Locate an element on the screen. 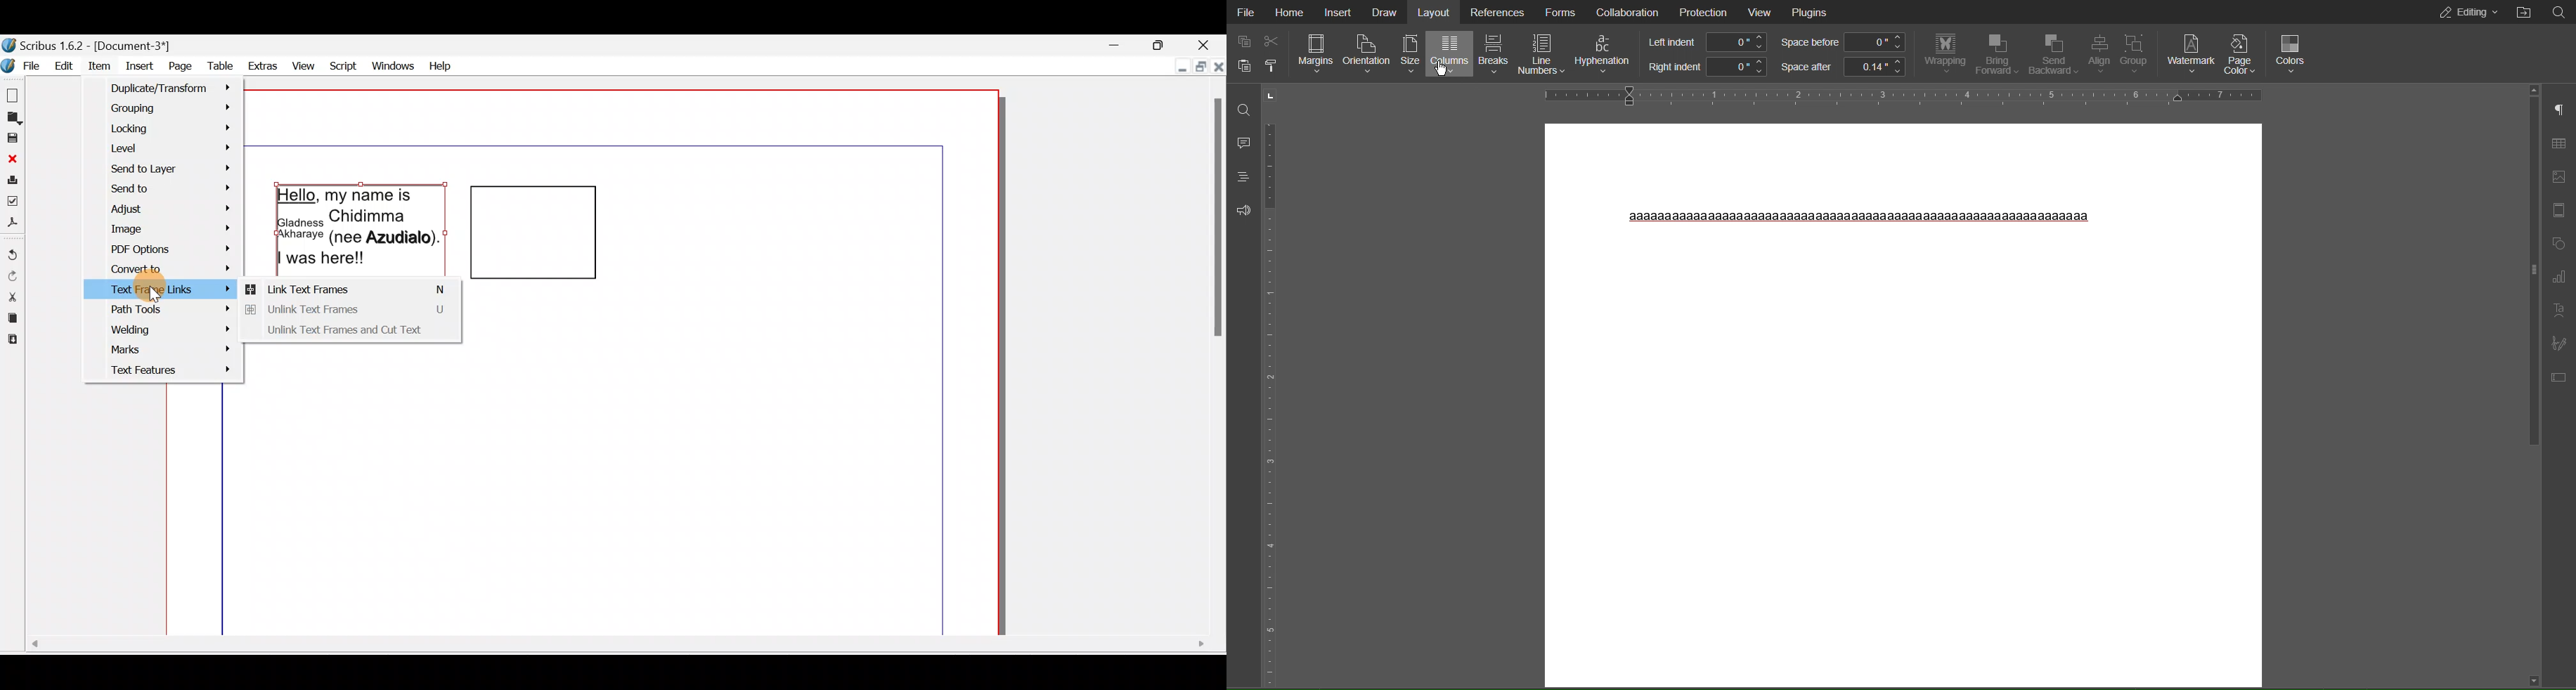 The image size is (2576, 700). item is located at coordinates (102, 66).